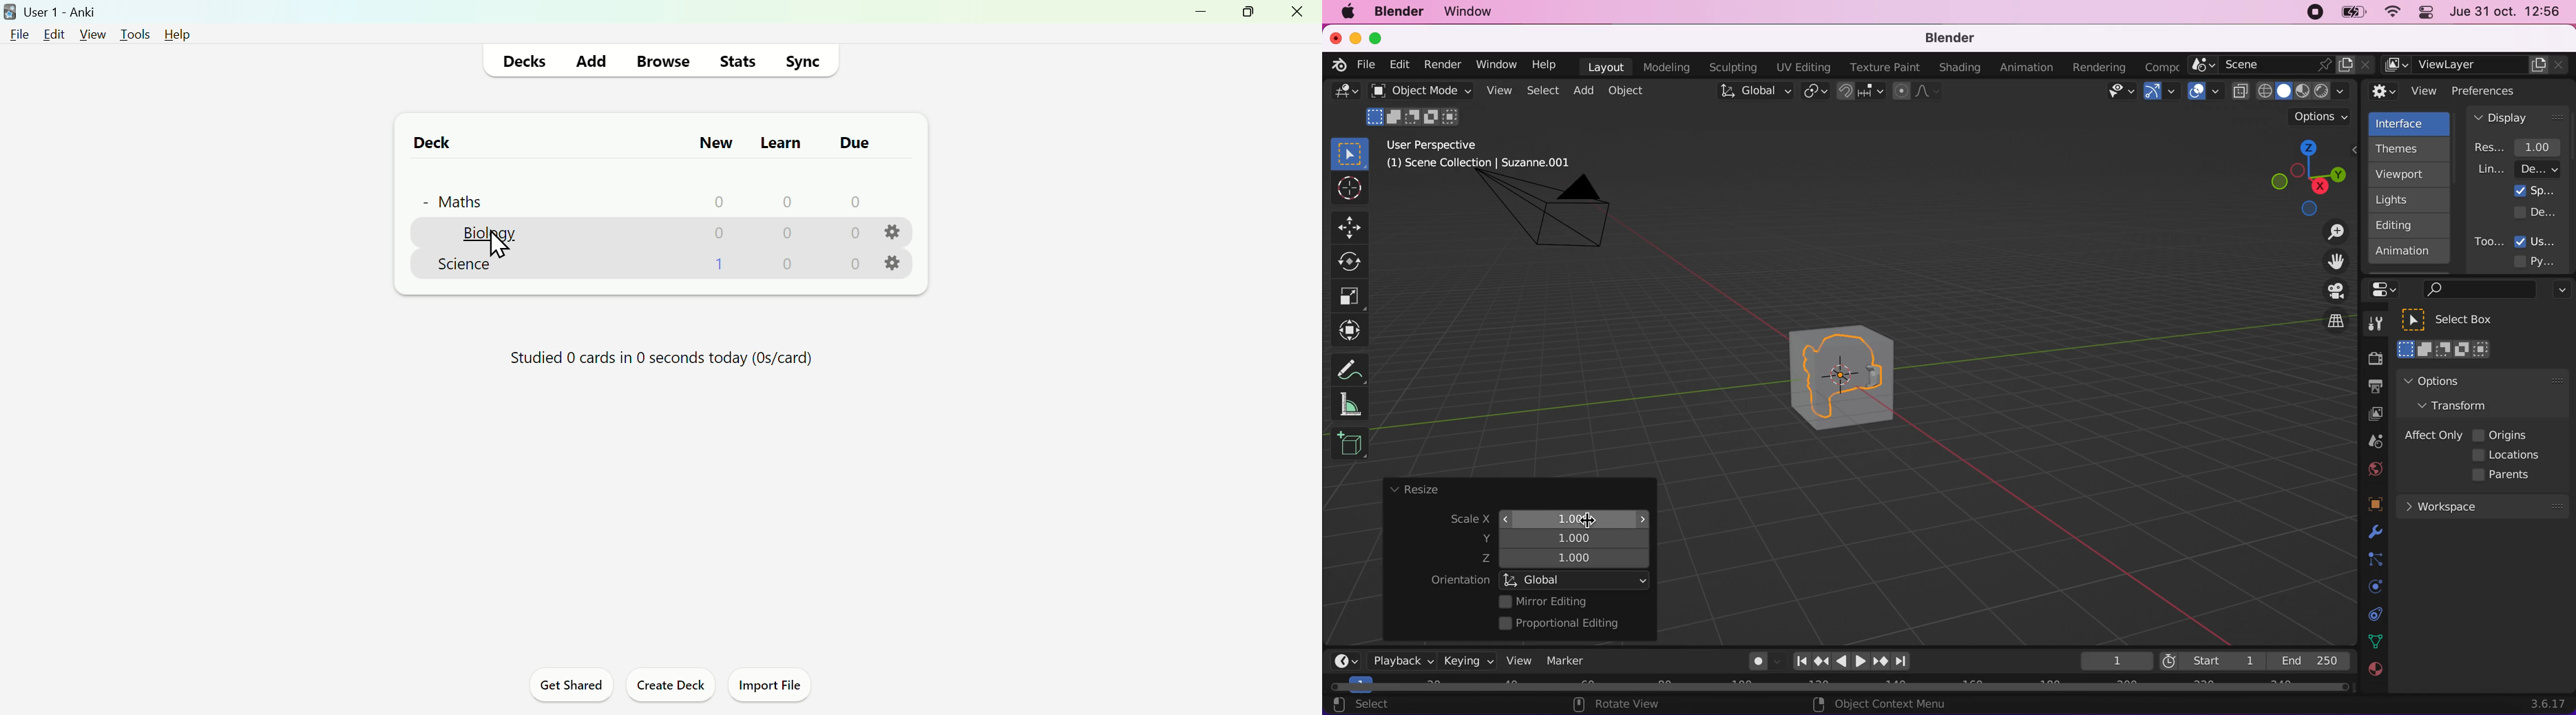 This screenshot has width=2576, height=728. Describe the element at coordinates (1347, 13) in the screenshot. I see `mac logo` at that location.